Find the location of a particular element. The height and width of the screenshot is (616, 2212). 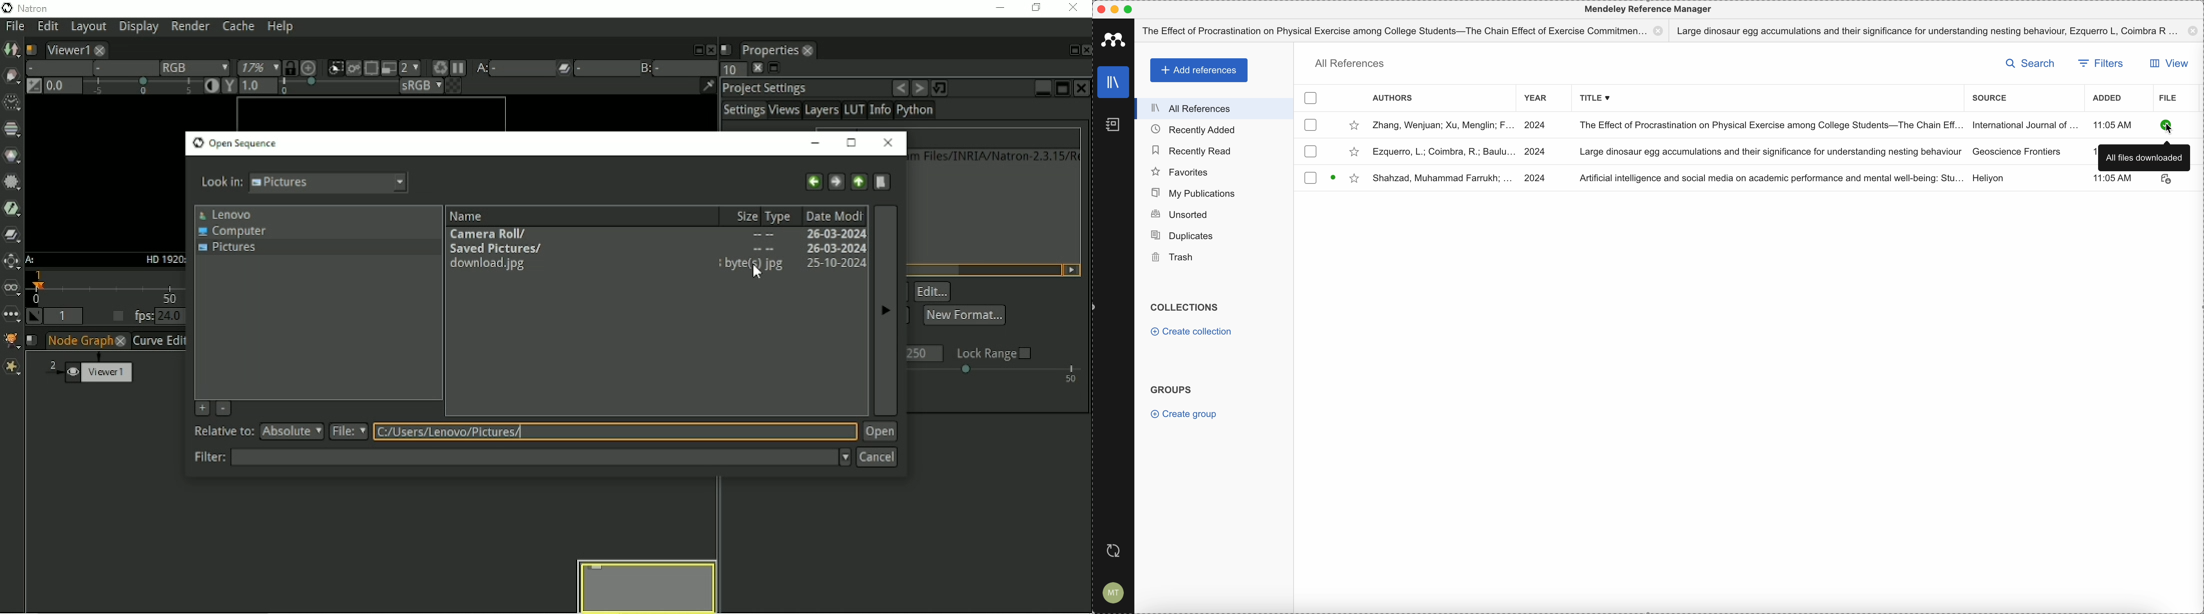

create group is located at coordinates (1186, 414).